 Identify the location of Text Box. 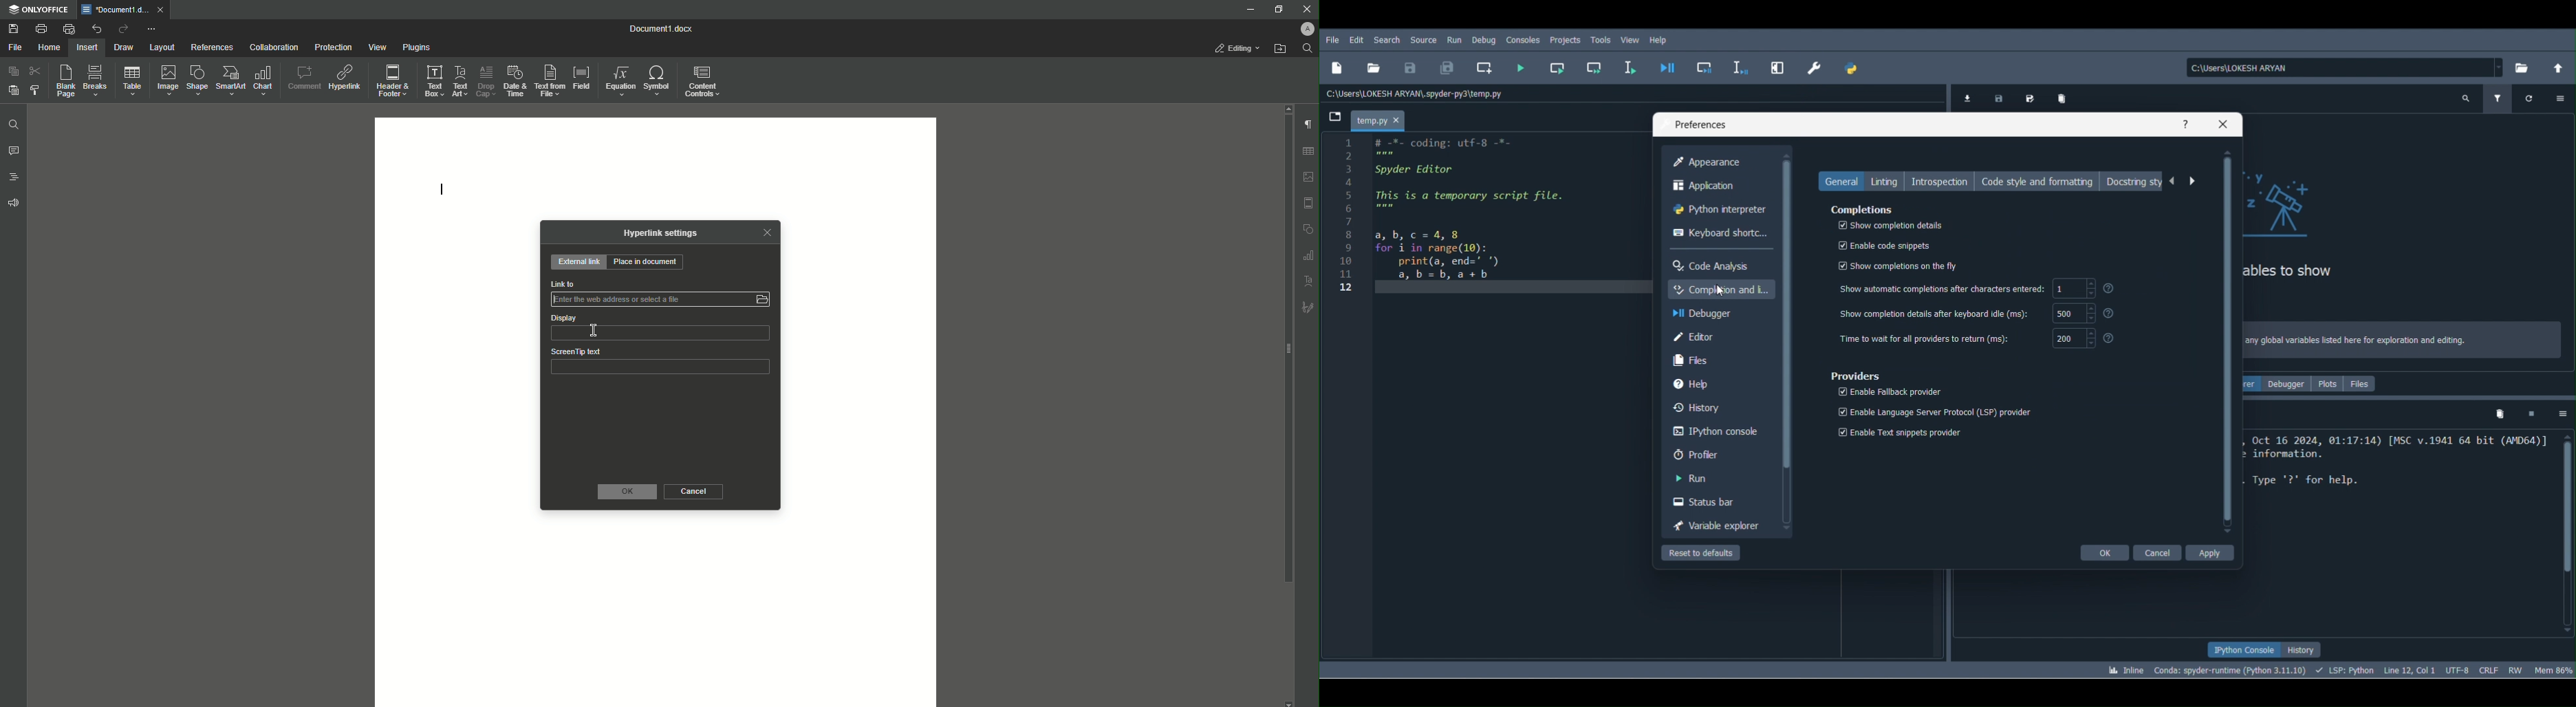
(435, 80).